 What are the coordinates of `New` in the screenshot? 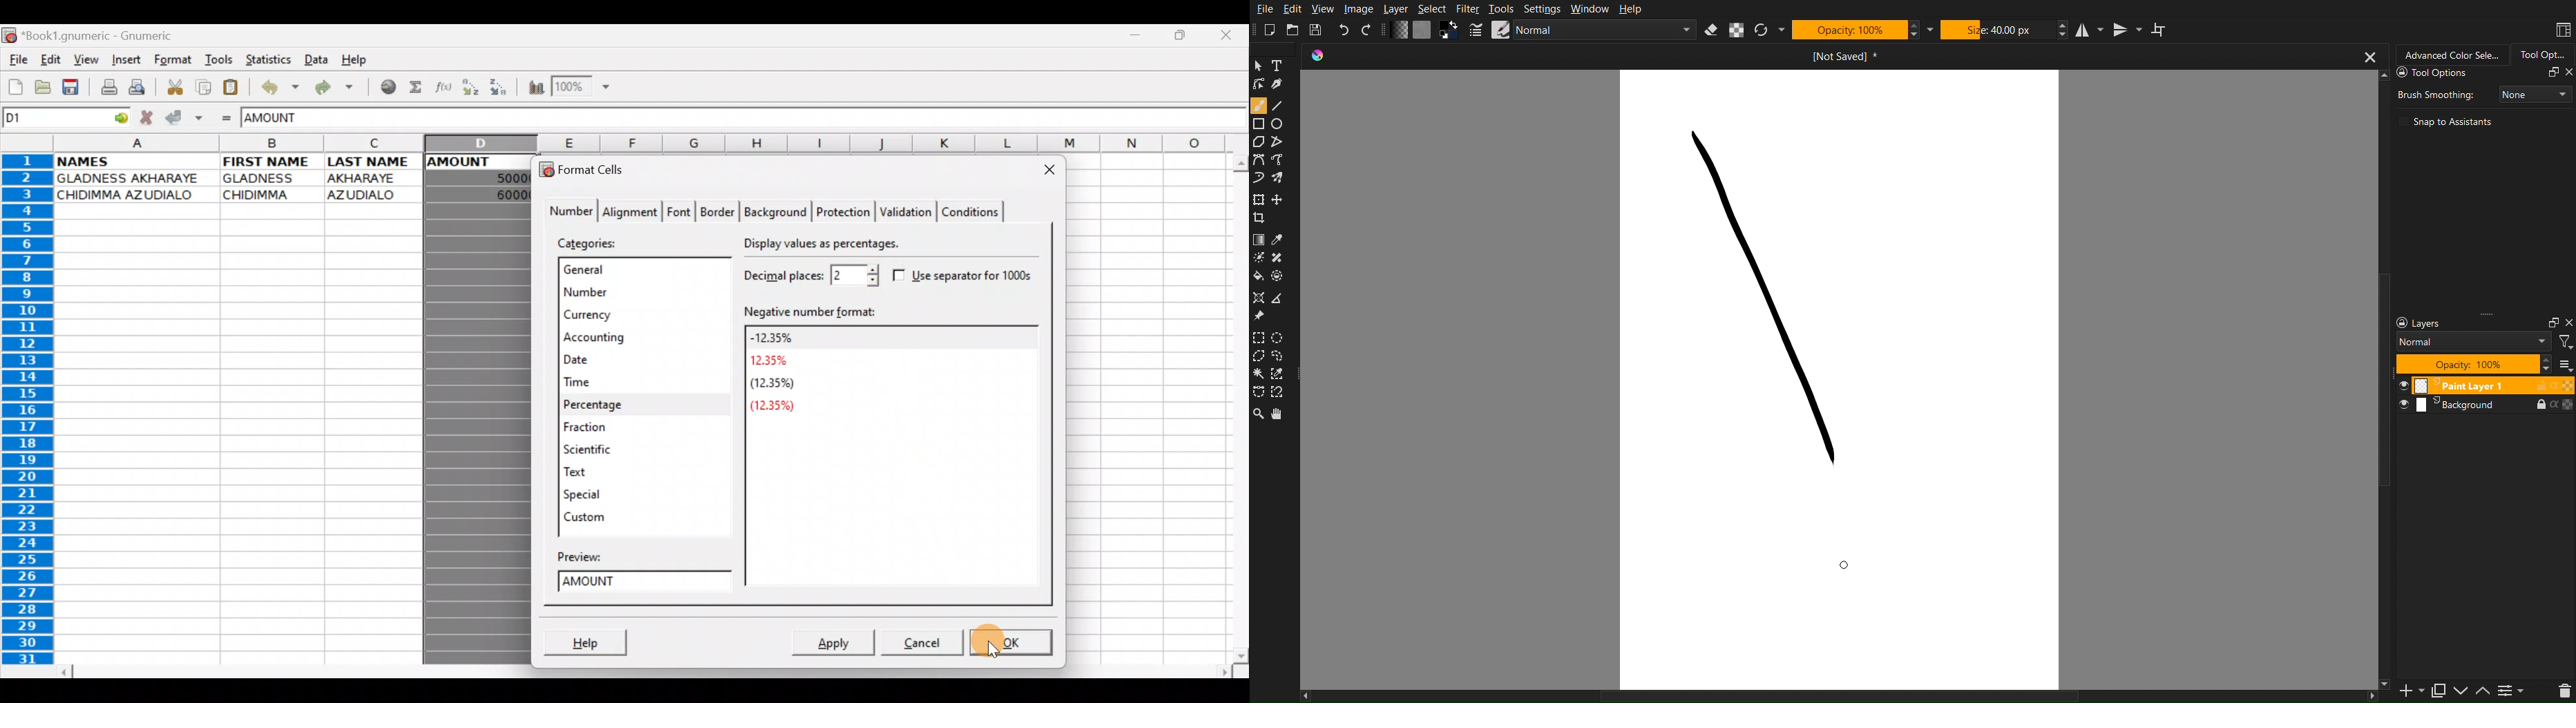 It's located at (1270, 30).